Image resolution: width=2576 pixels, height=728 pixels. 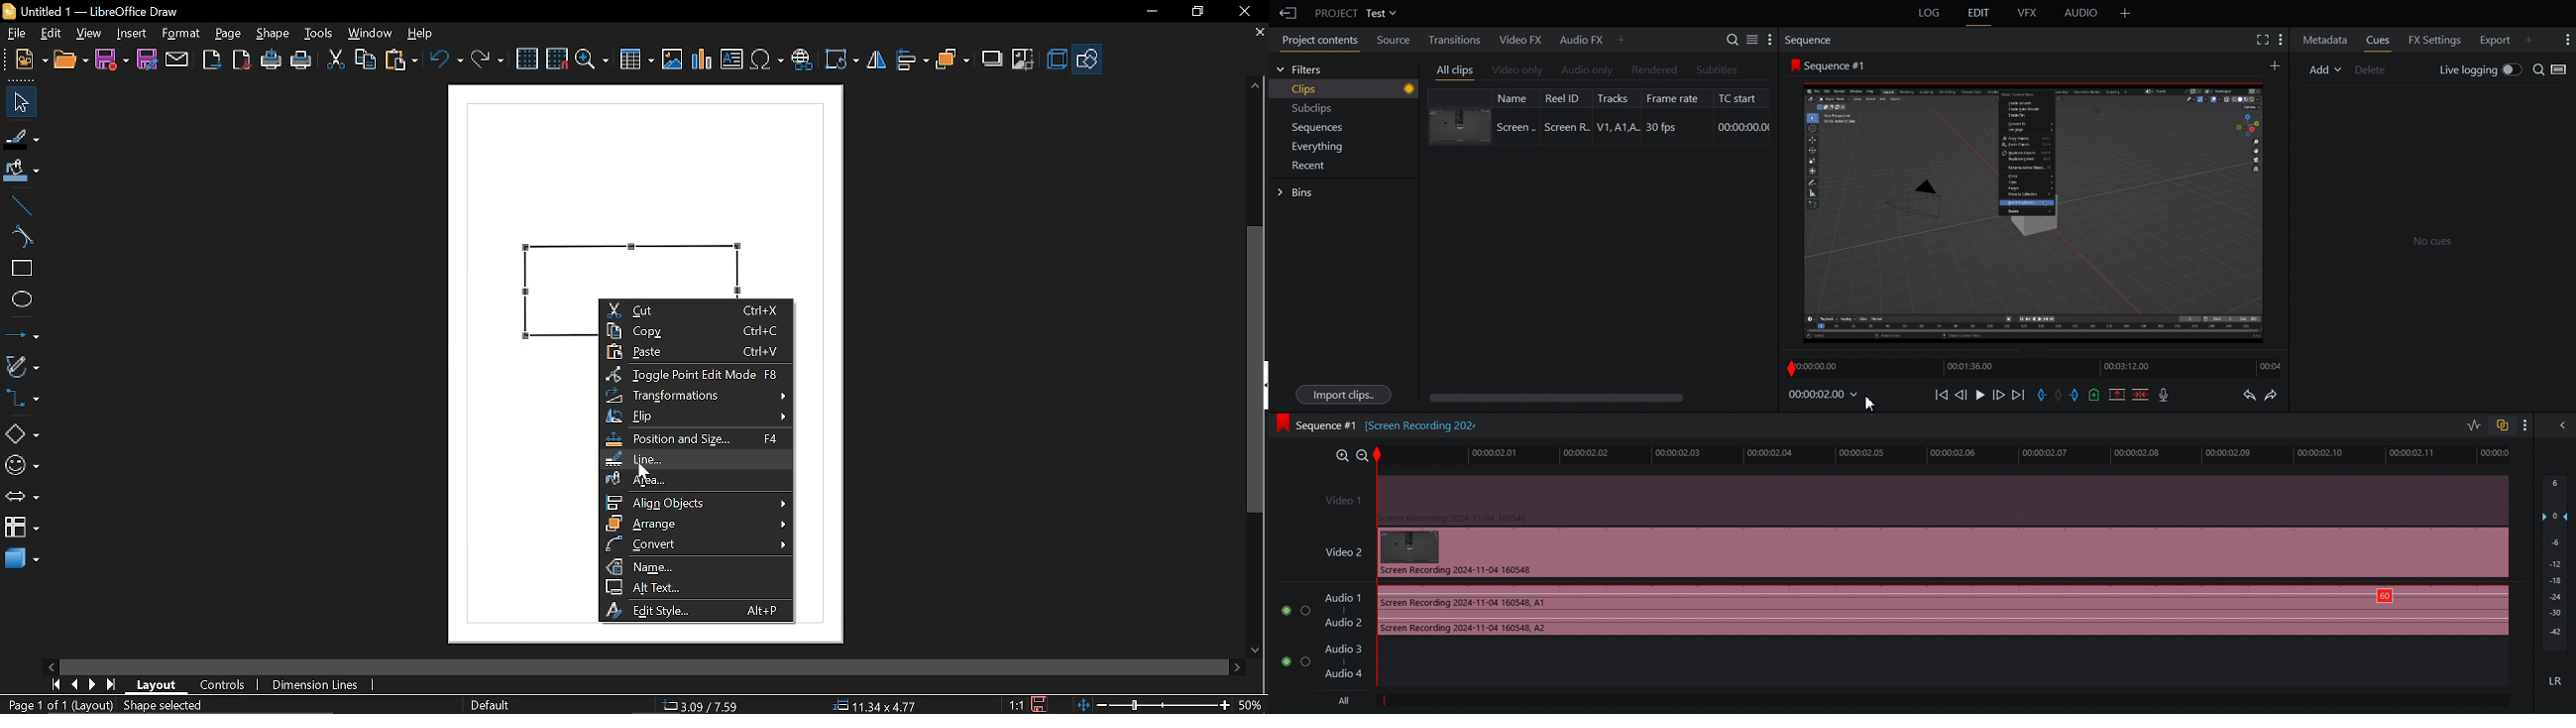 What do you see at coordinates (18, 298) in the screenshot?
I see `ellipse` at bounding box center [18, 298].